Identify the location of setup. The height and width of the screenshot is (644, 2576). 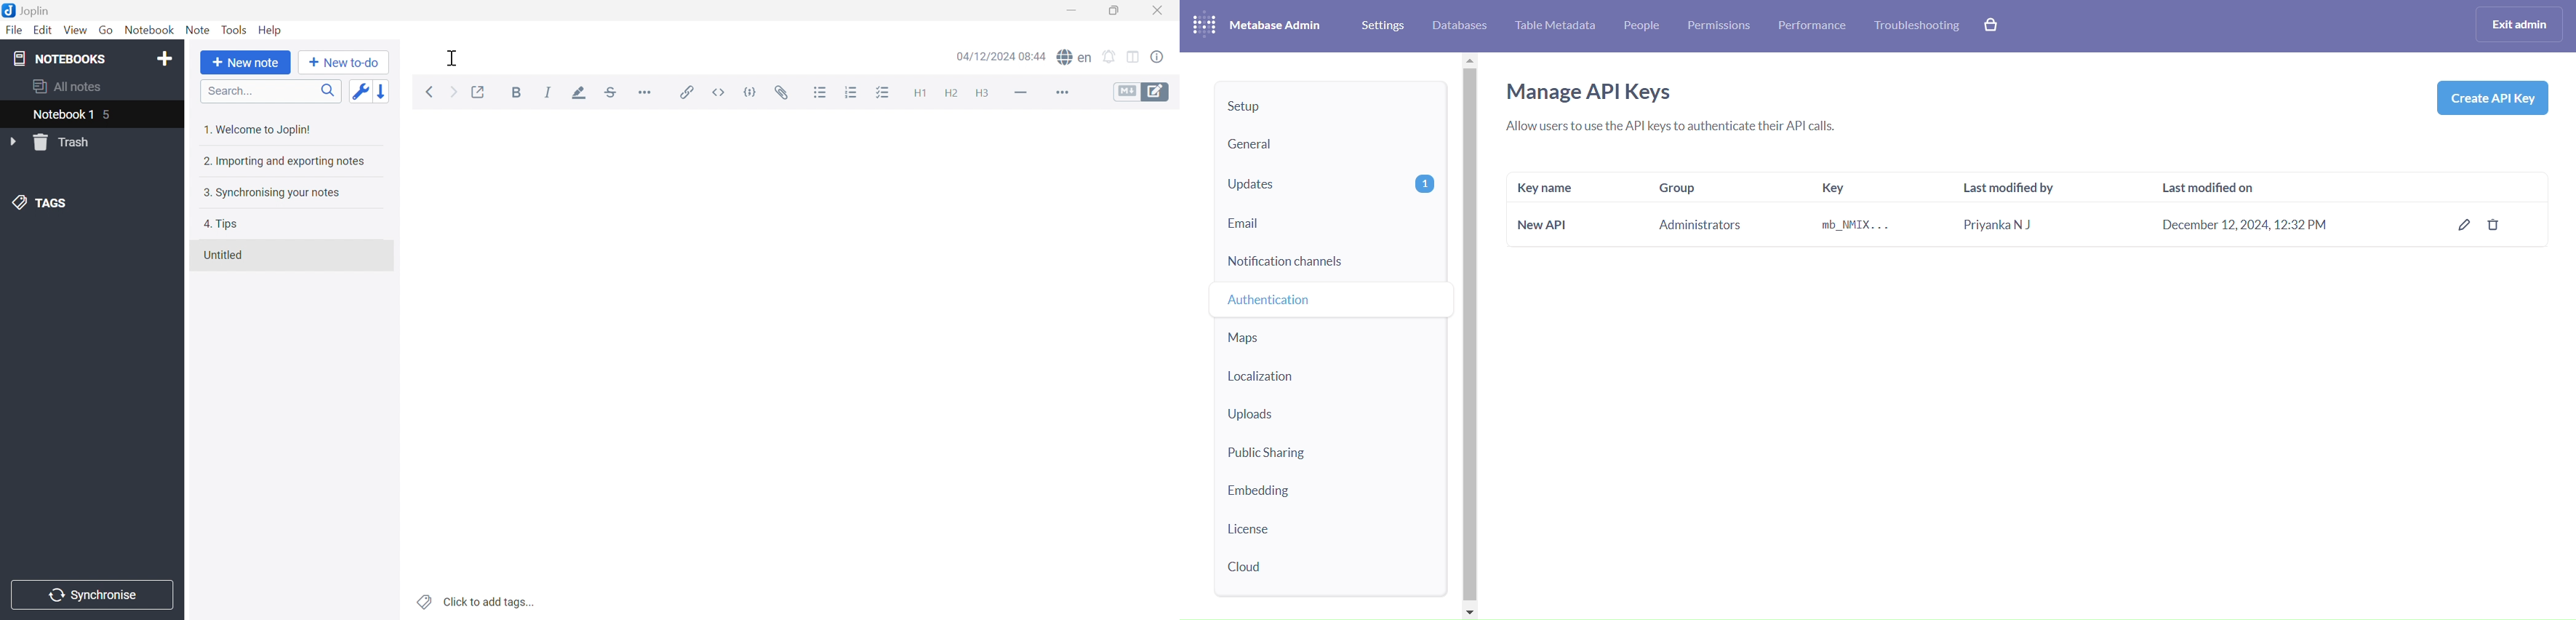
(1333, 105).